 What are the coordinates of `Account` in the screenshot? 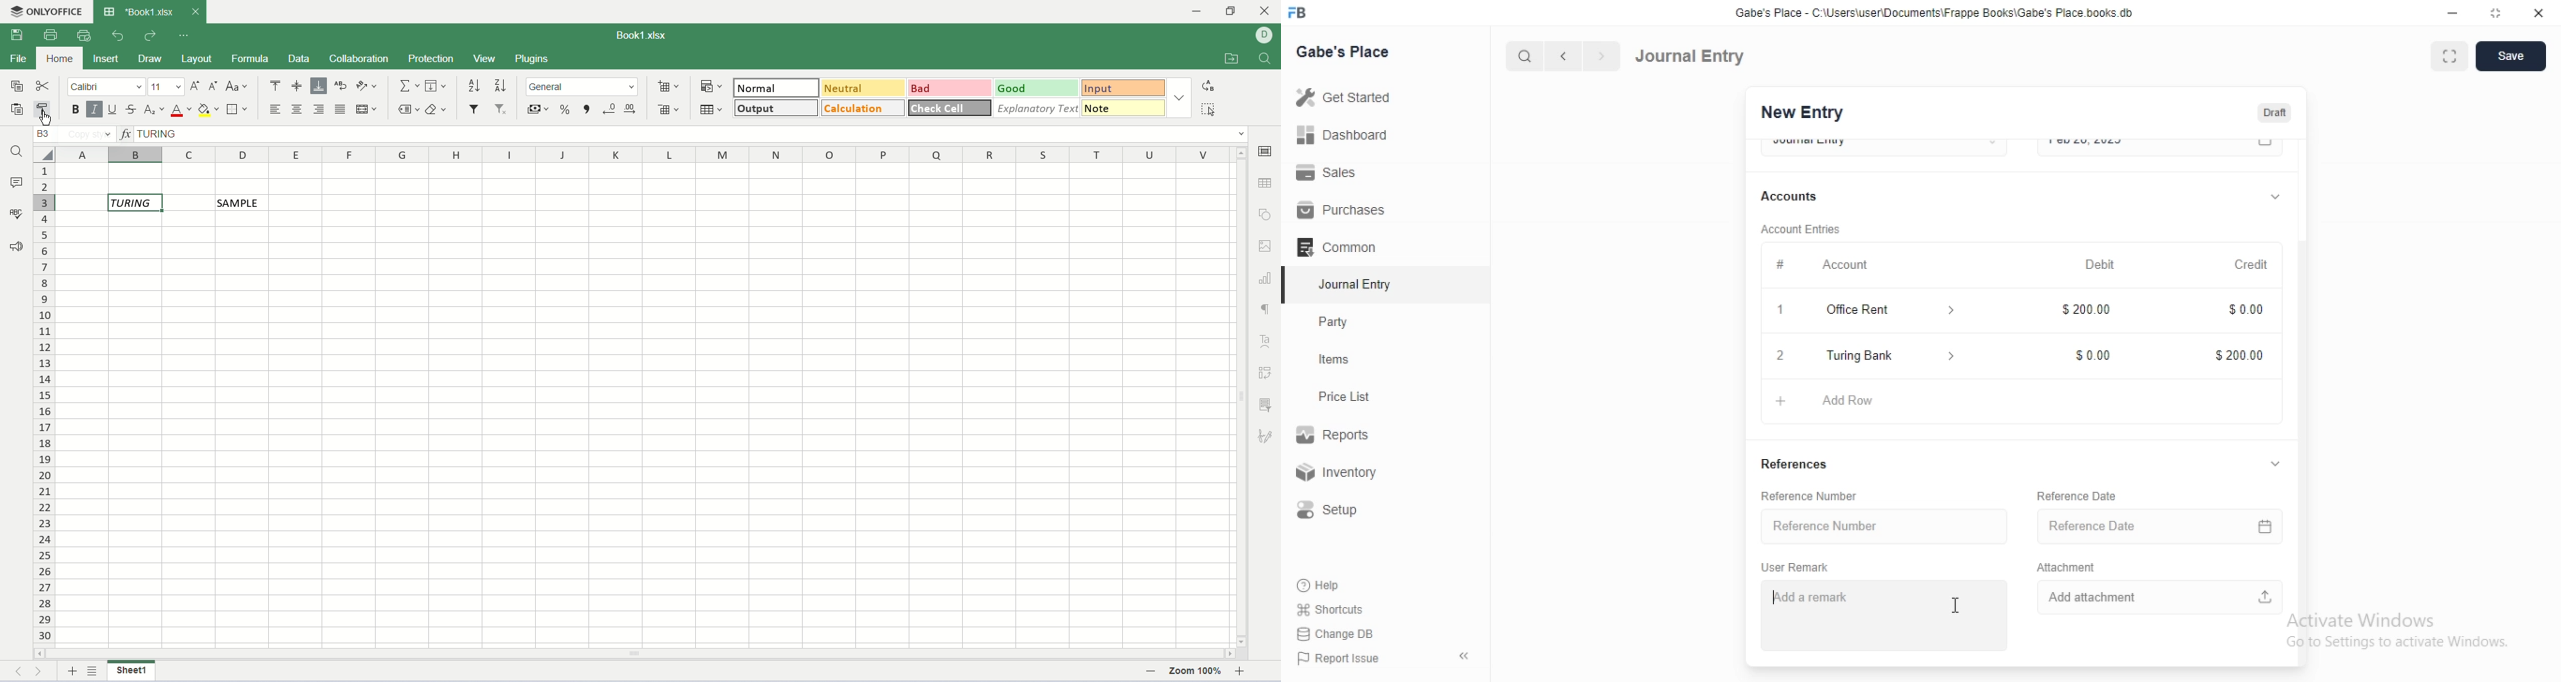 It's located at (1847, 263).